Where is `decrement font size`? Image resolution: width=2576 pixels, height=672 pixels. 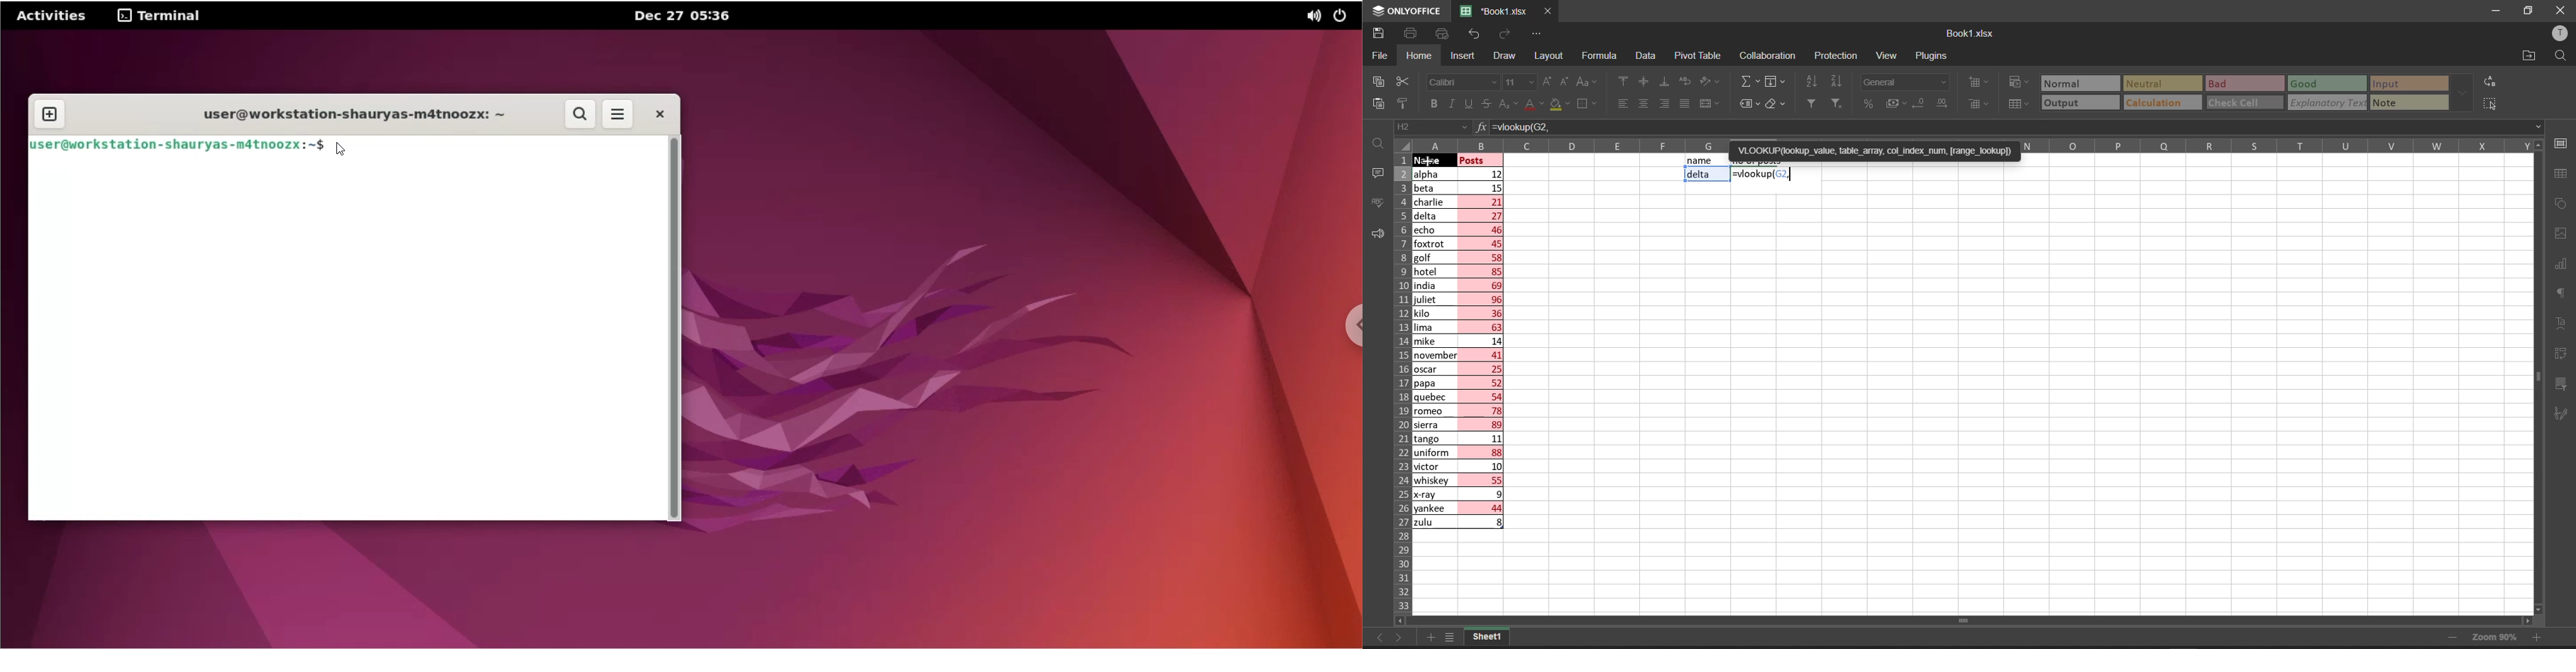 decrement font size is located at coordinates (1565, 82).